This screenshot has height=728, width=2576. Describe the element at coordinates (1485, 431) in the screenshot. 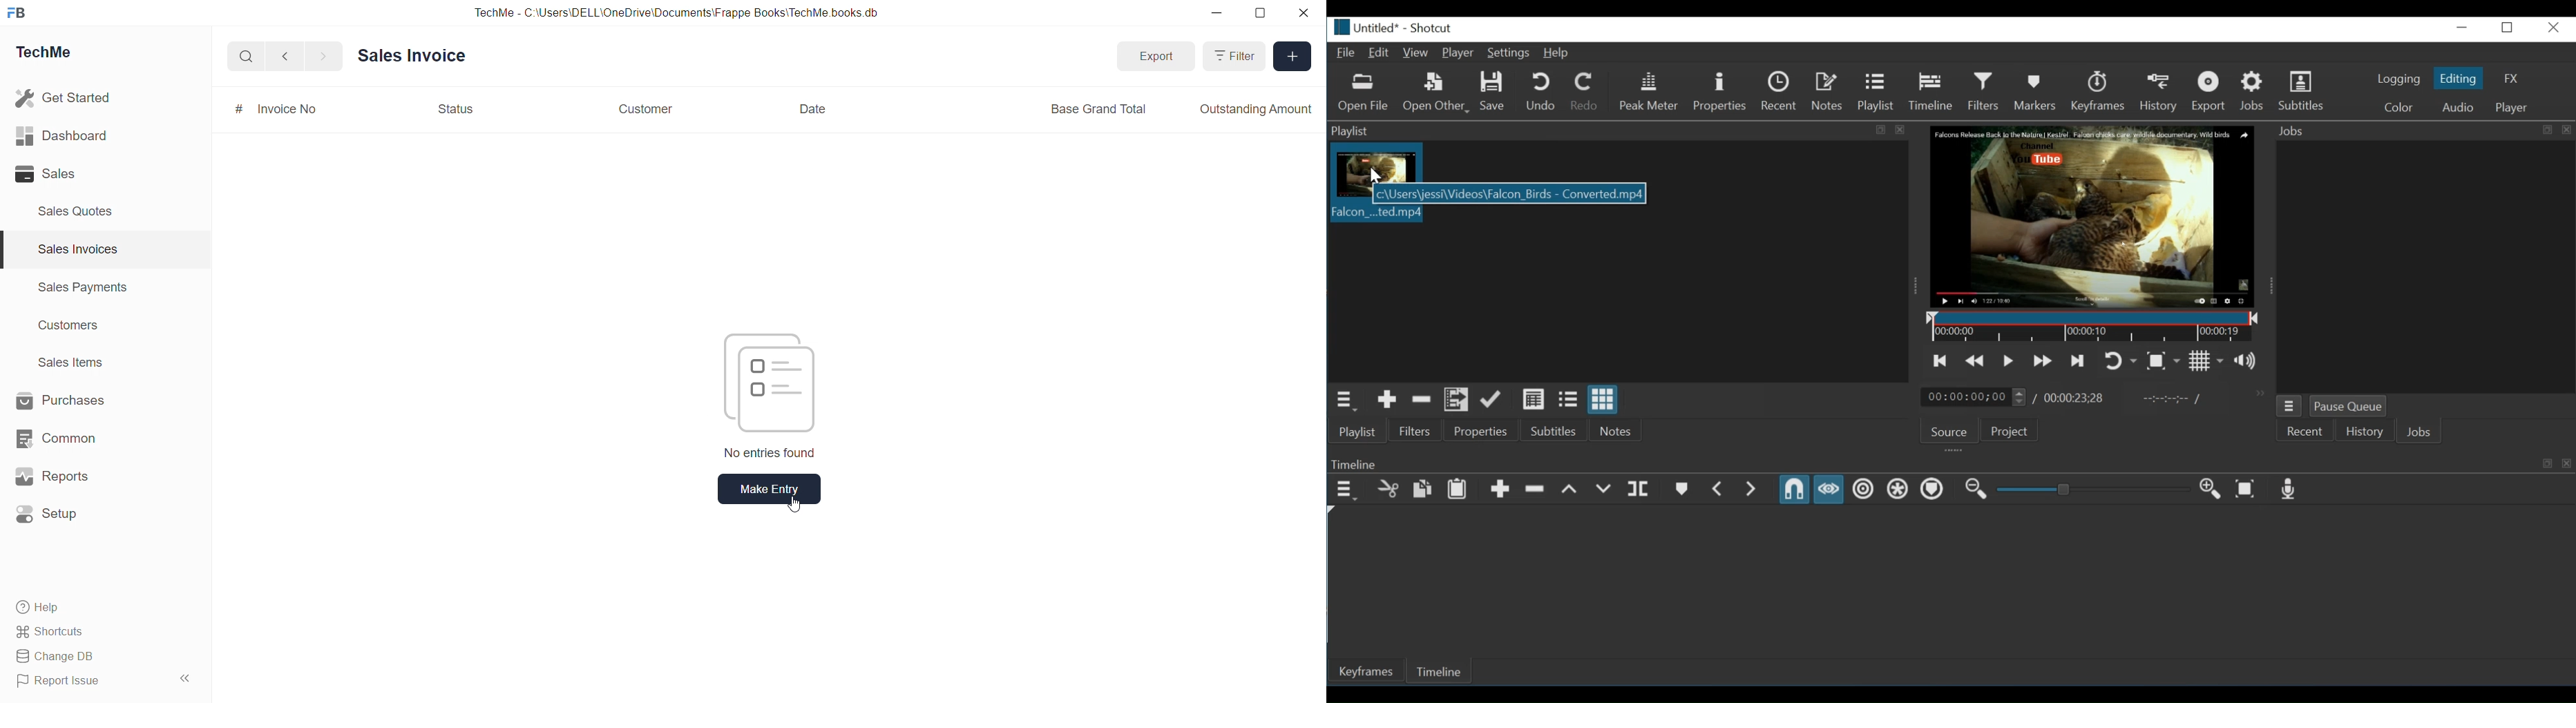

I see `Properties` at that location.